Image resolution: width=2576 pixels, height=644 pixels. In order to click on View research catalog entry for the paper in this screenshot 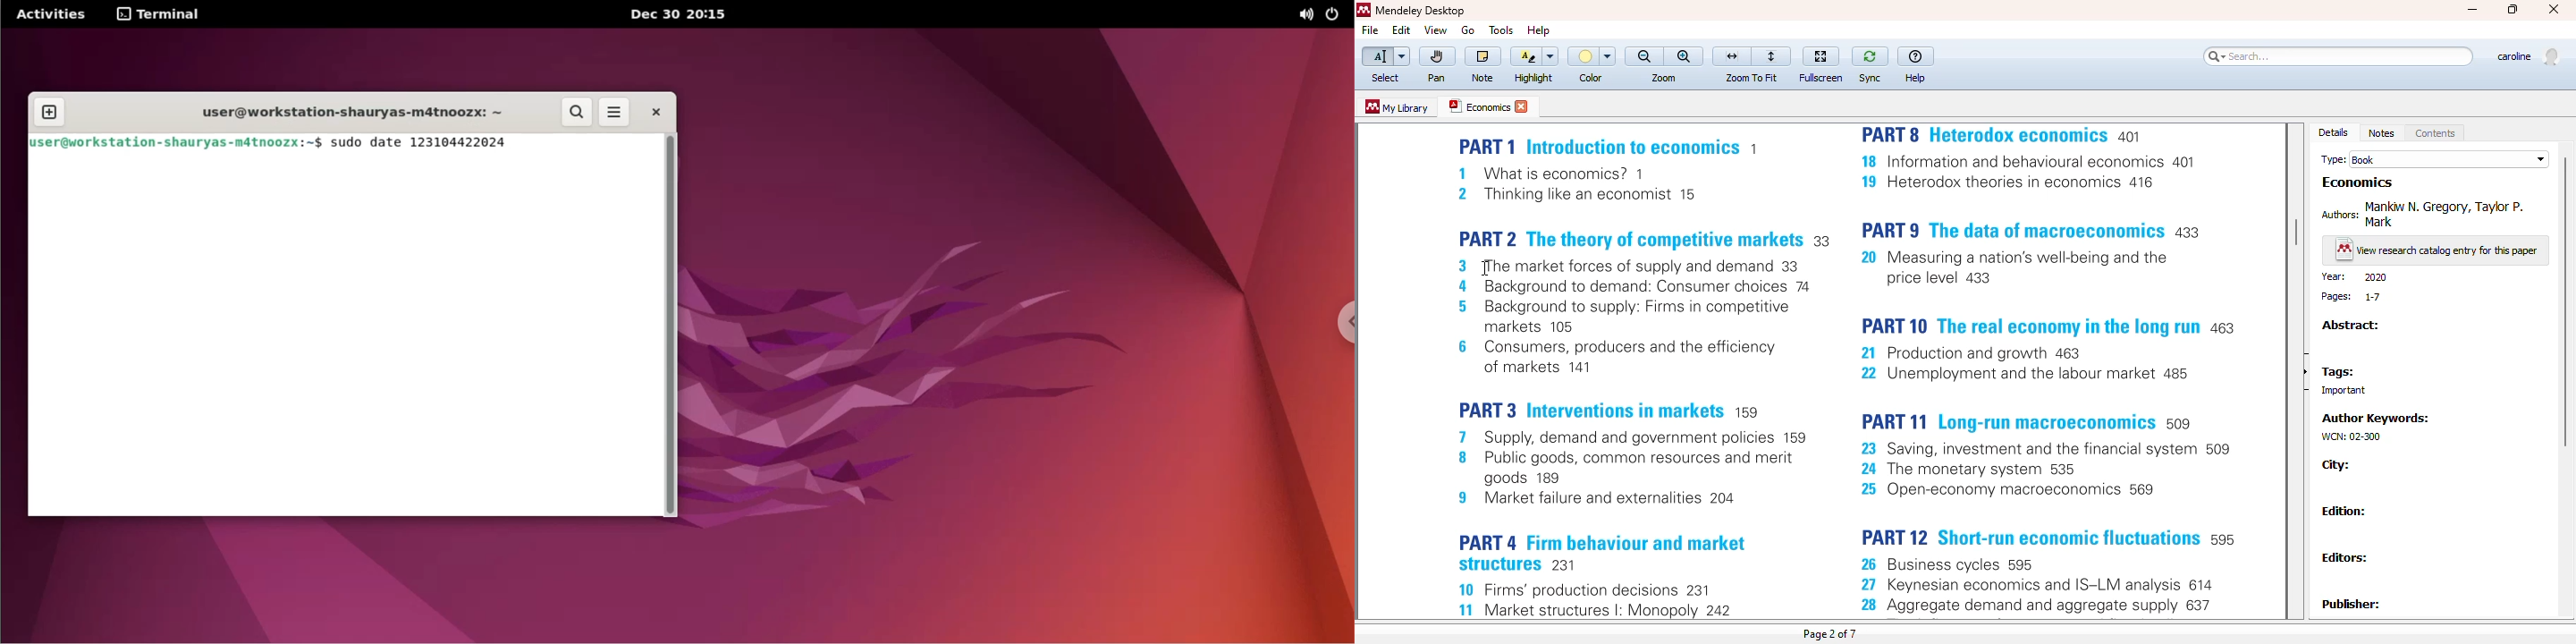, I will do `click(2435, 248)`.